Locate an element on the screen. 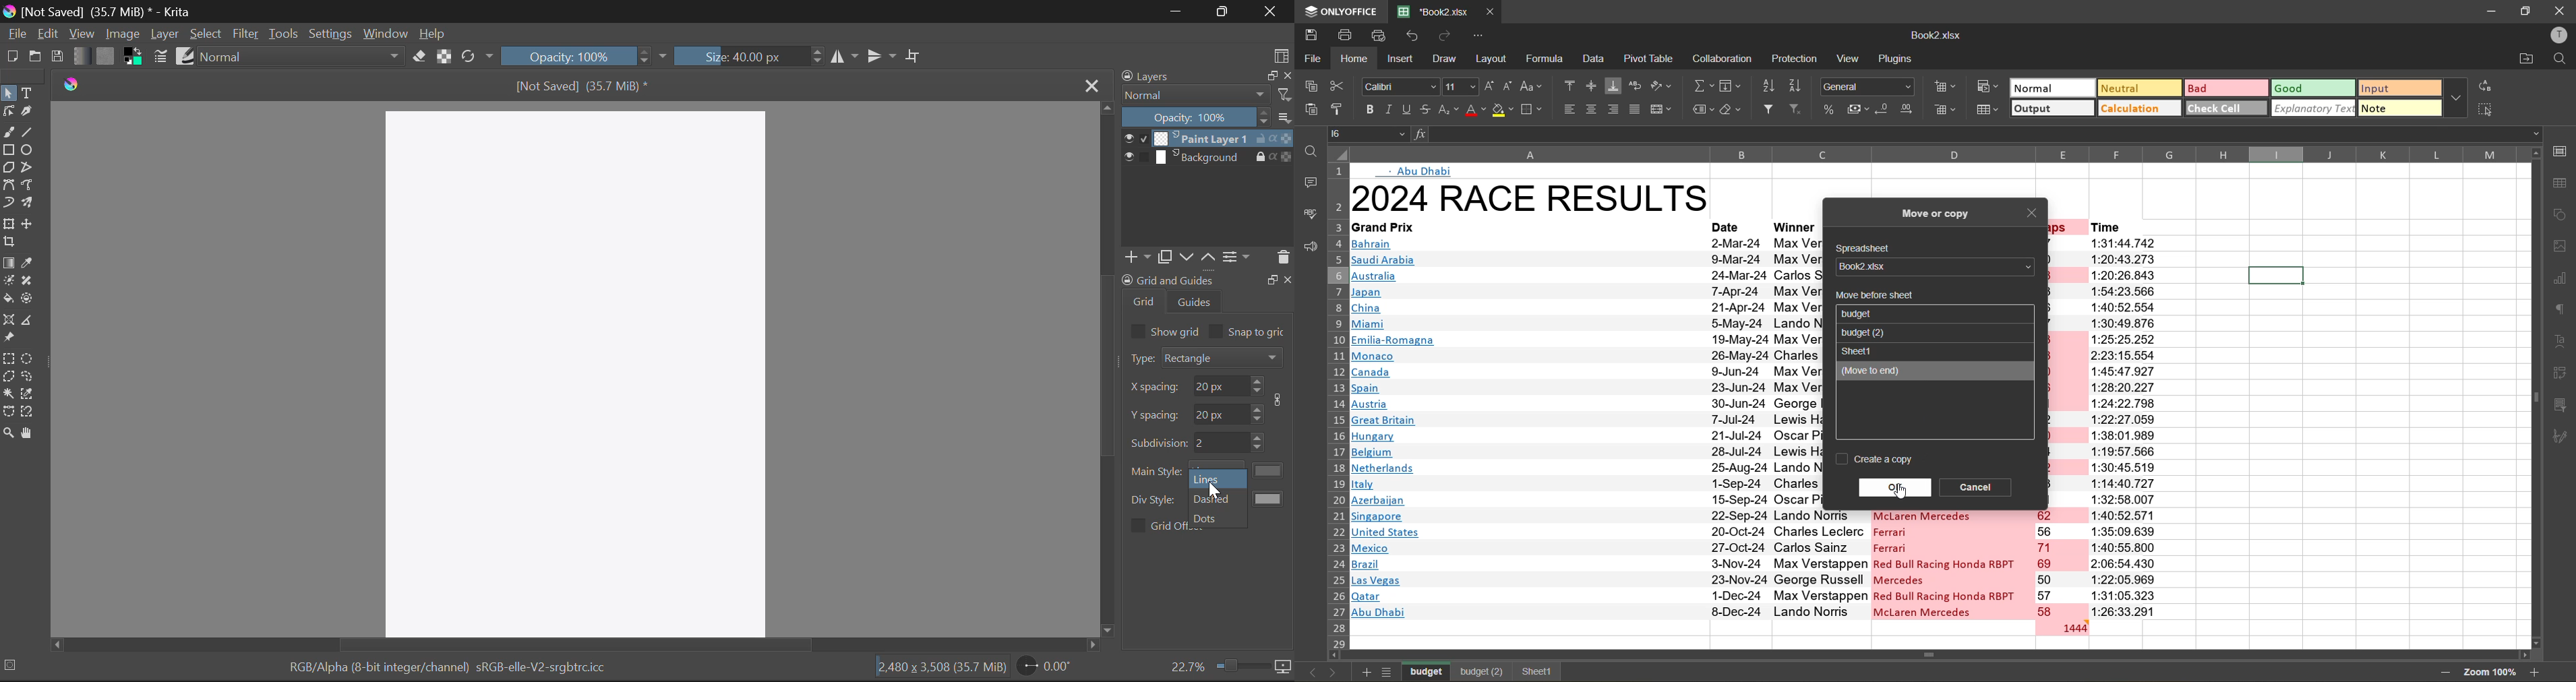 This screenshot has height=700, width=2576. orientation is located at coordinates (1663, 86).